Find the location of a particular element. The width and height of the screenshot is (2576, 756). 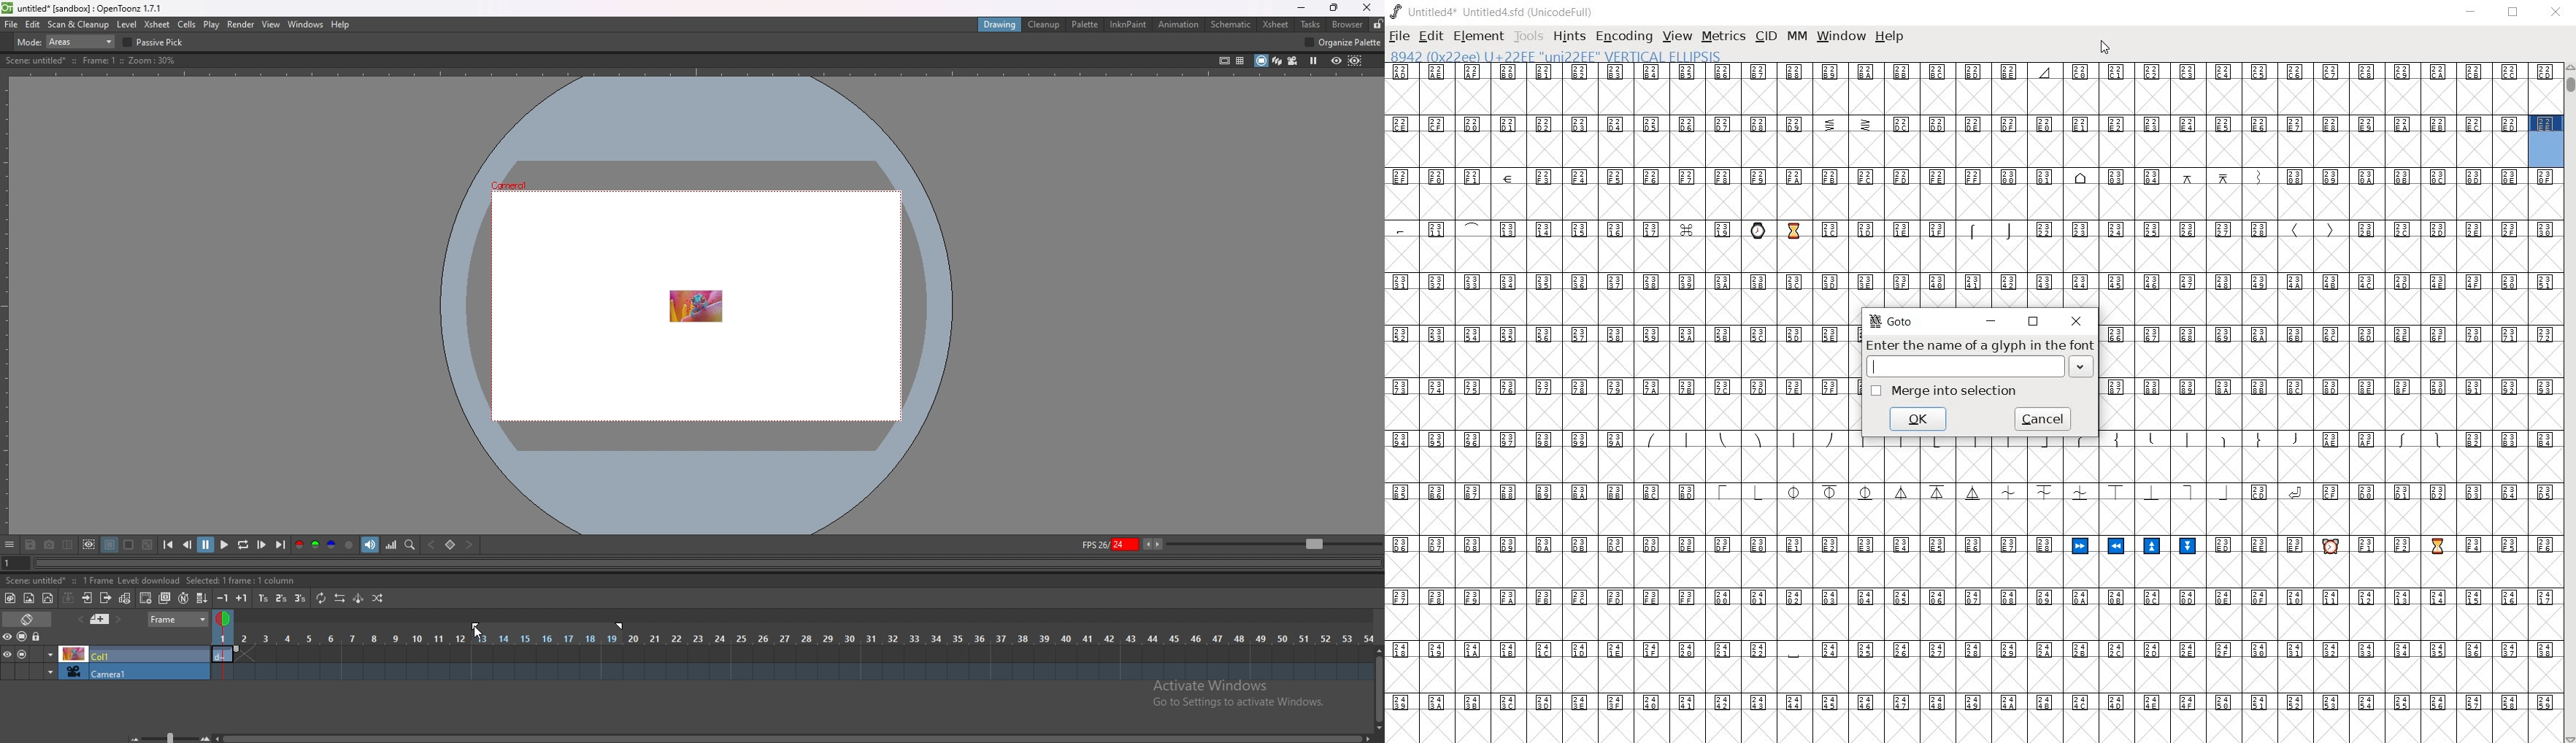

current frame is located at coordinates (12, 566).